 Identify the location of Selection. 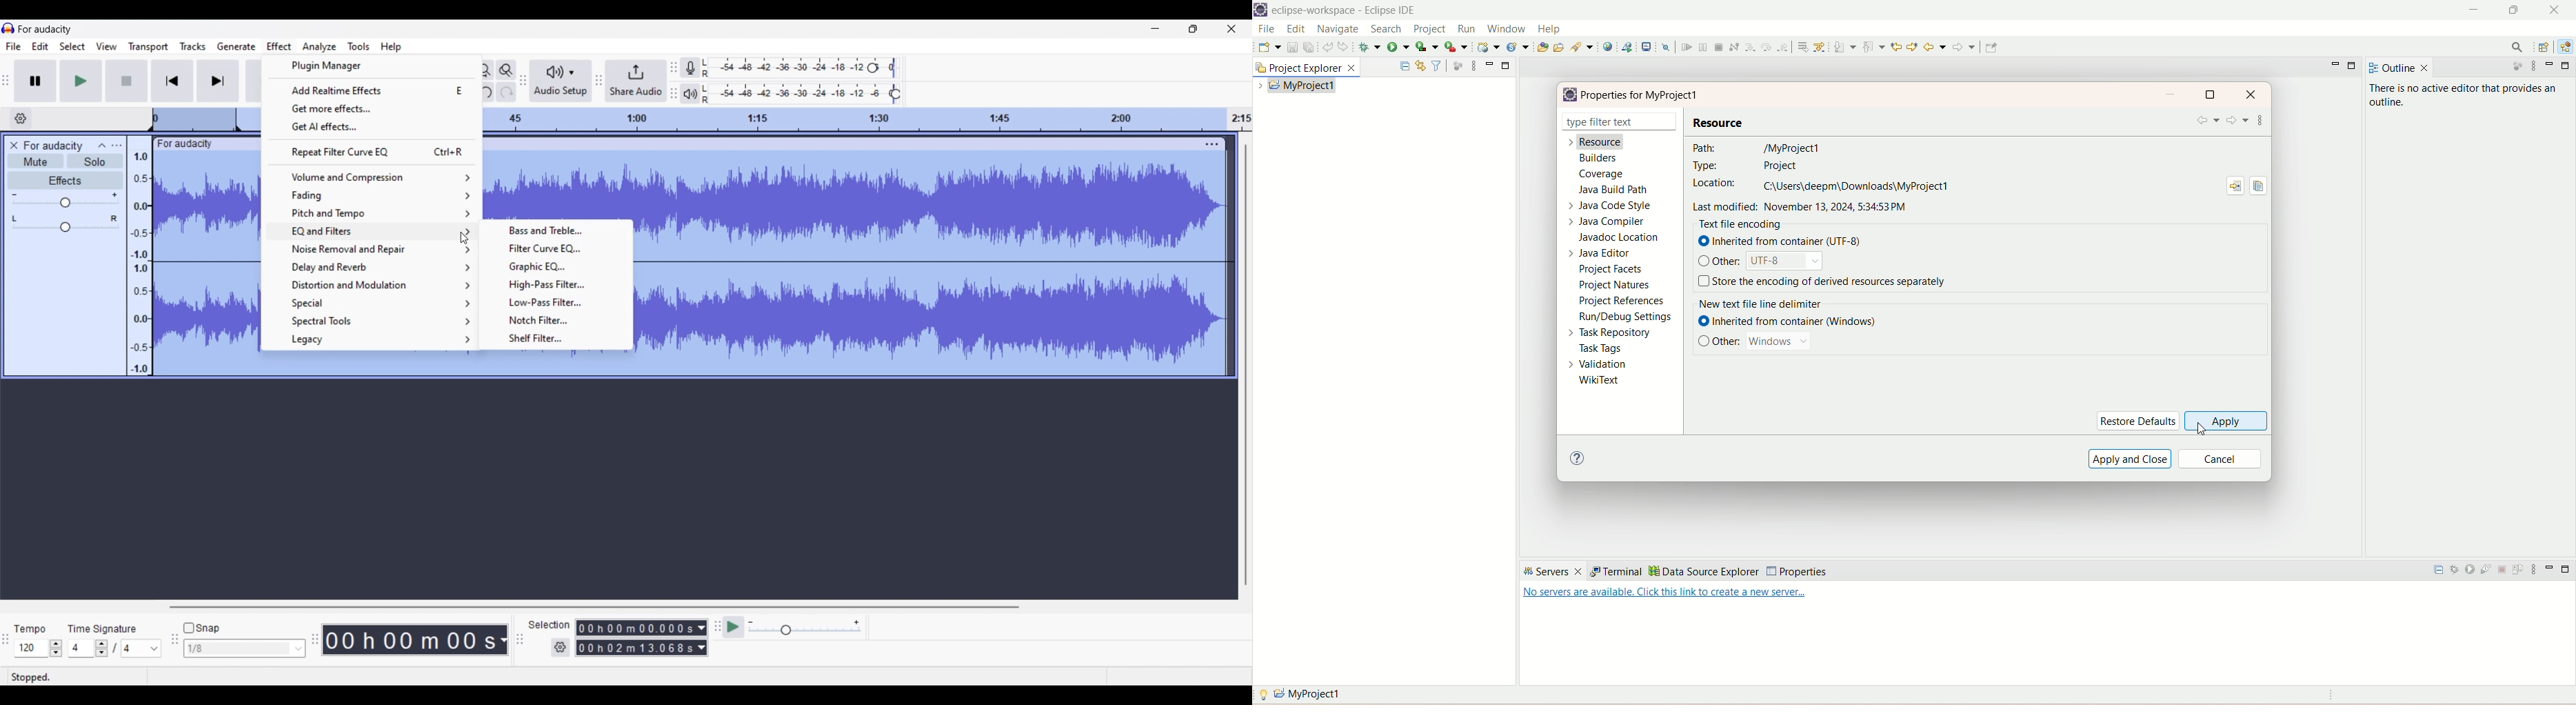
(549, 626).